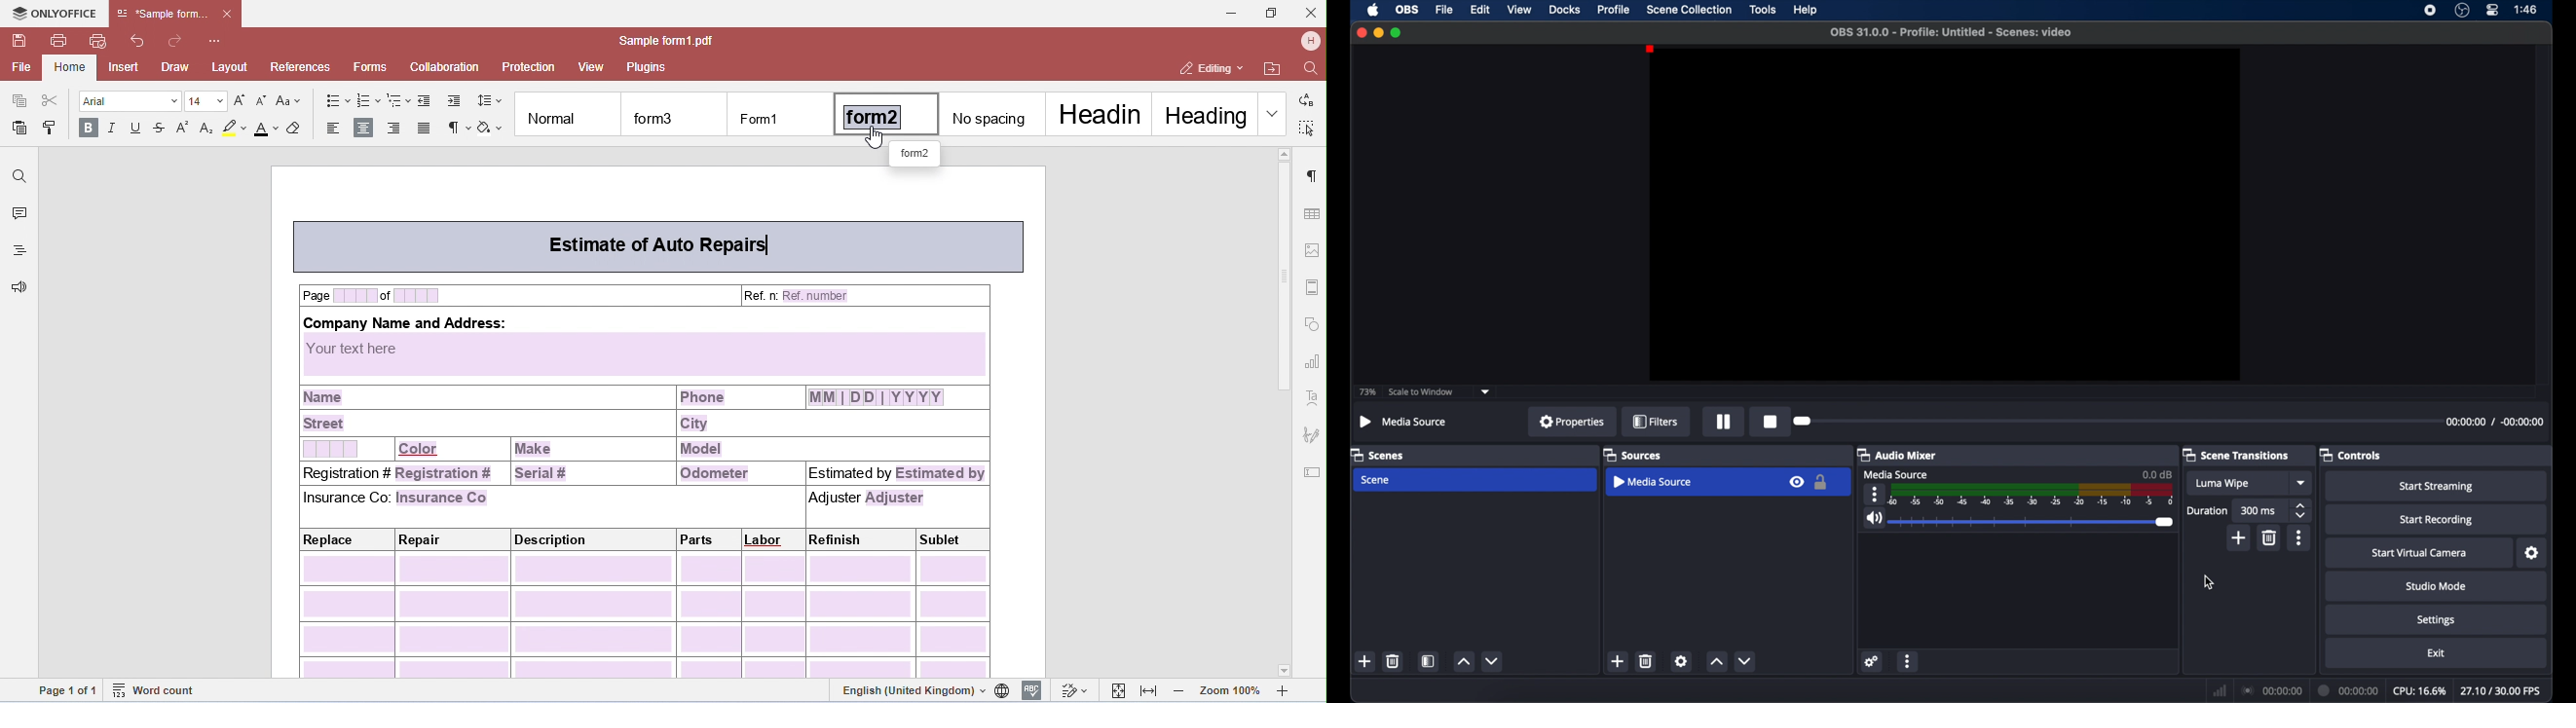  Describe the element at coordinates (1479, 10) in the screenshot. I see `edit` at that location.